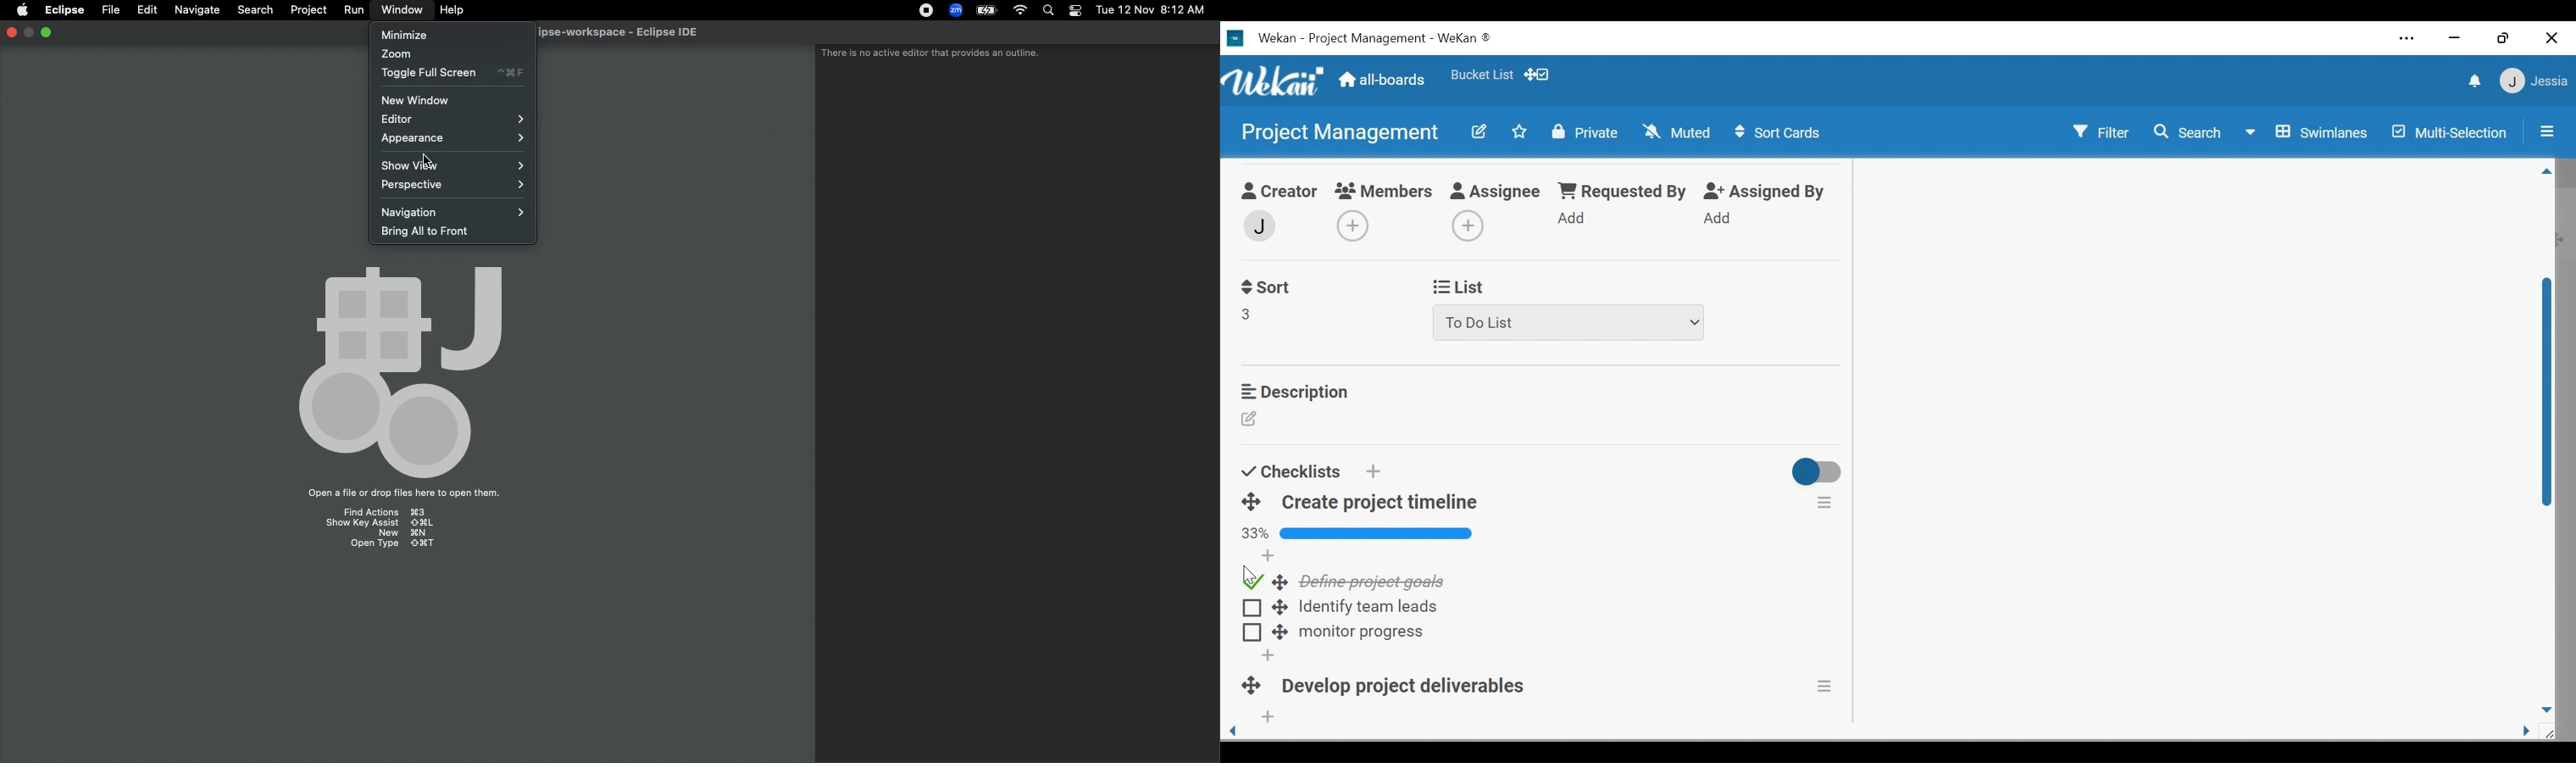 Image resolution: width=2576 pixels, height=784 pixels. I want to click on Edit, so click(145, 8).